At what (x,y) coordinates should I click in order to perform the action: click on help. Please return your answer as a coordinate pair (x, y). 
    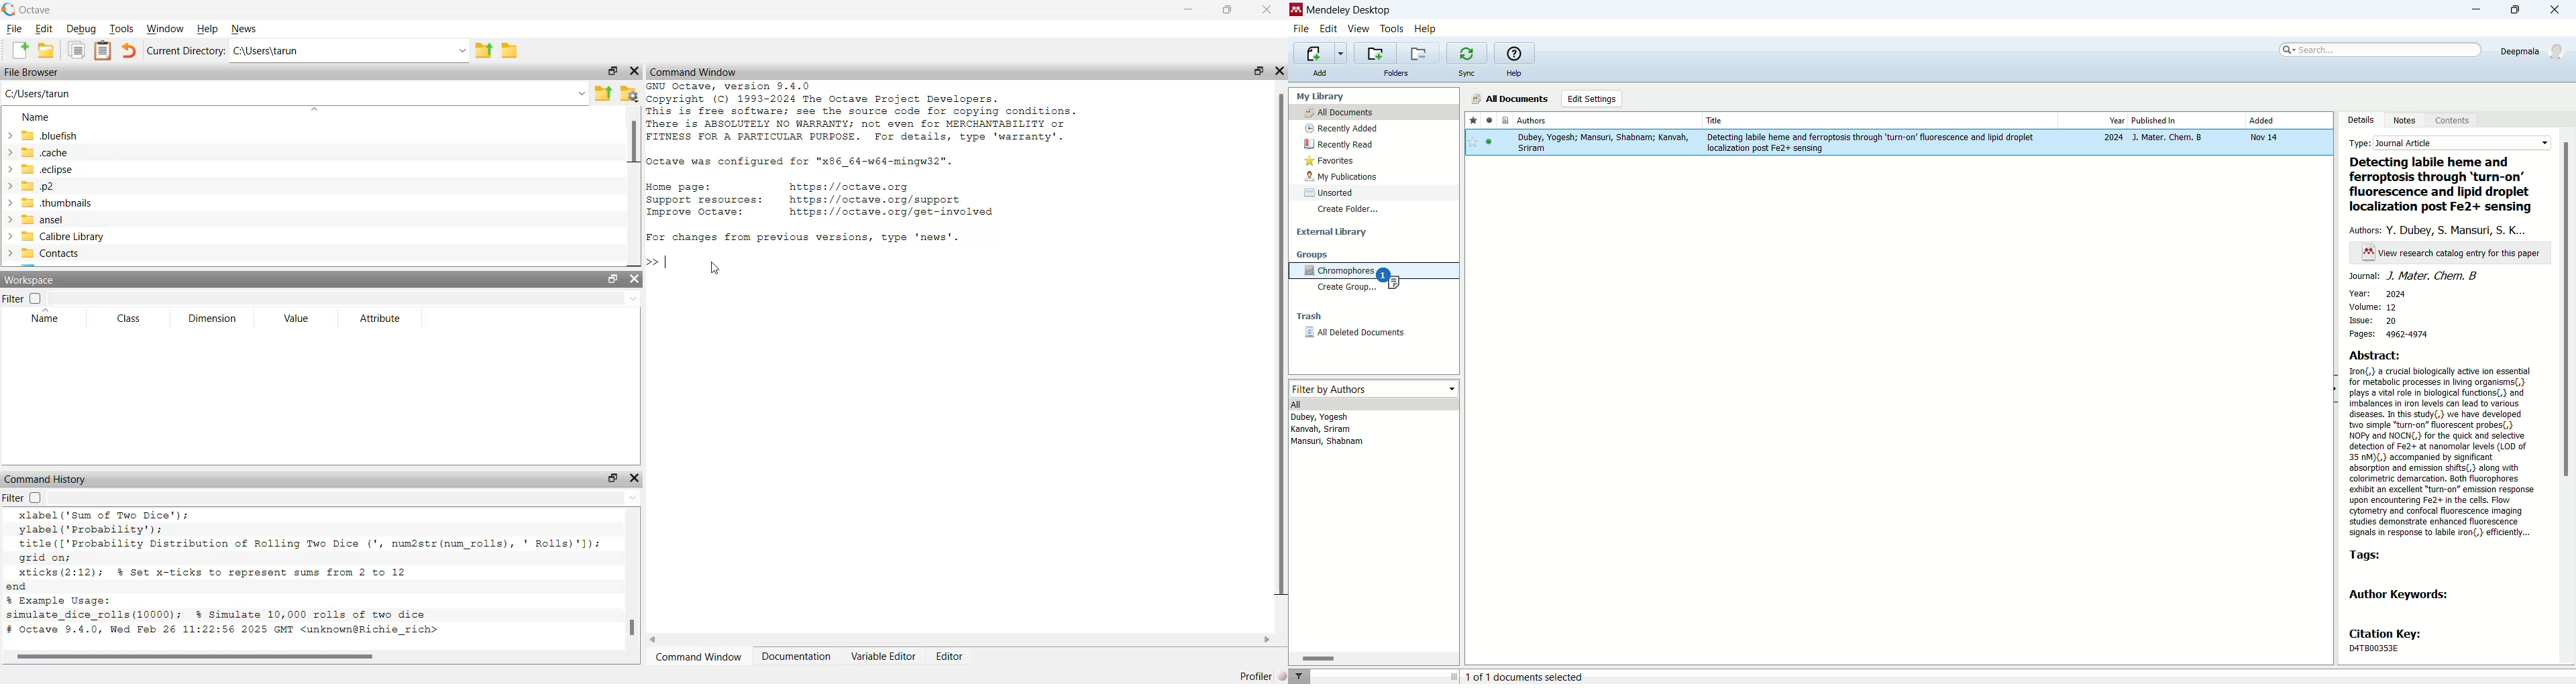
    Looking at the image, I should click on (1426, 29).